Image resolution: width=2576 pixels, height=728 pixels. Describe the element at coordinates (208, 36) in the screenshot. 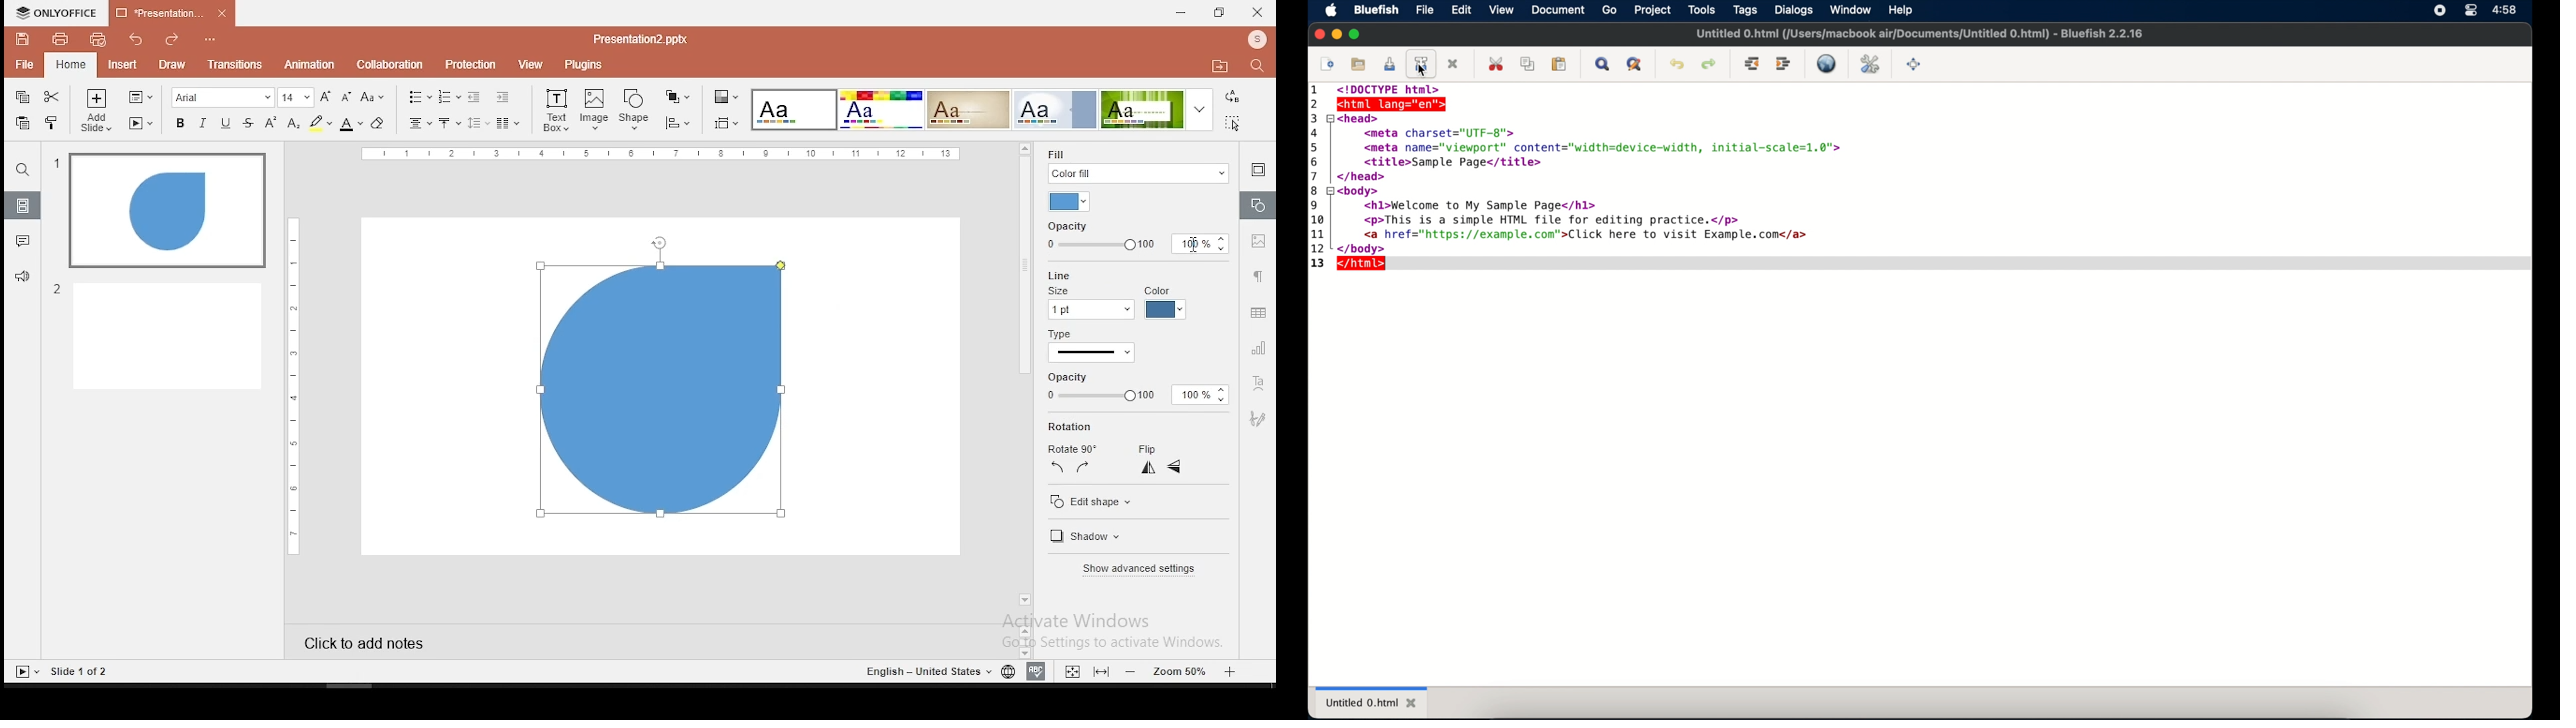

I see `customize quick action toolbar` at that location.